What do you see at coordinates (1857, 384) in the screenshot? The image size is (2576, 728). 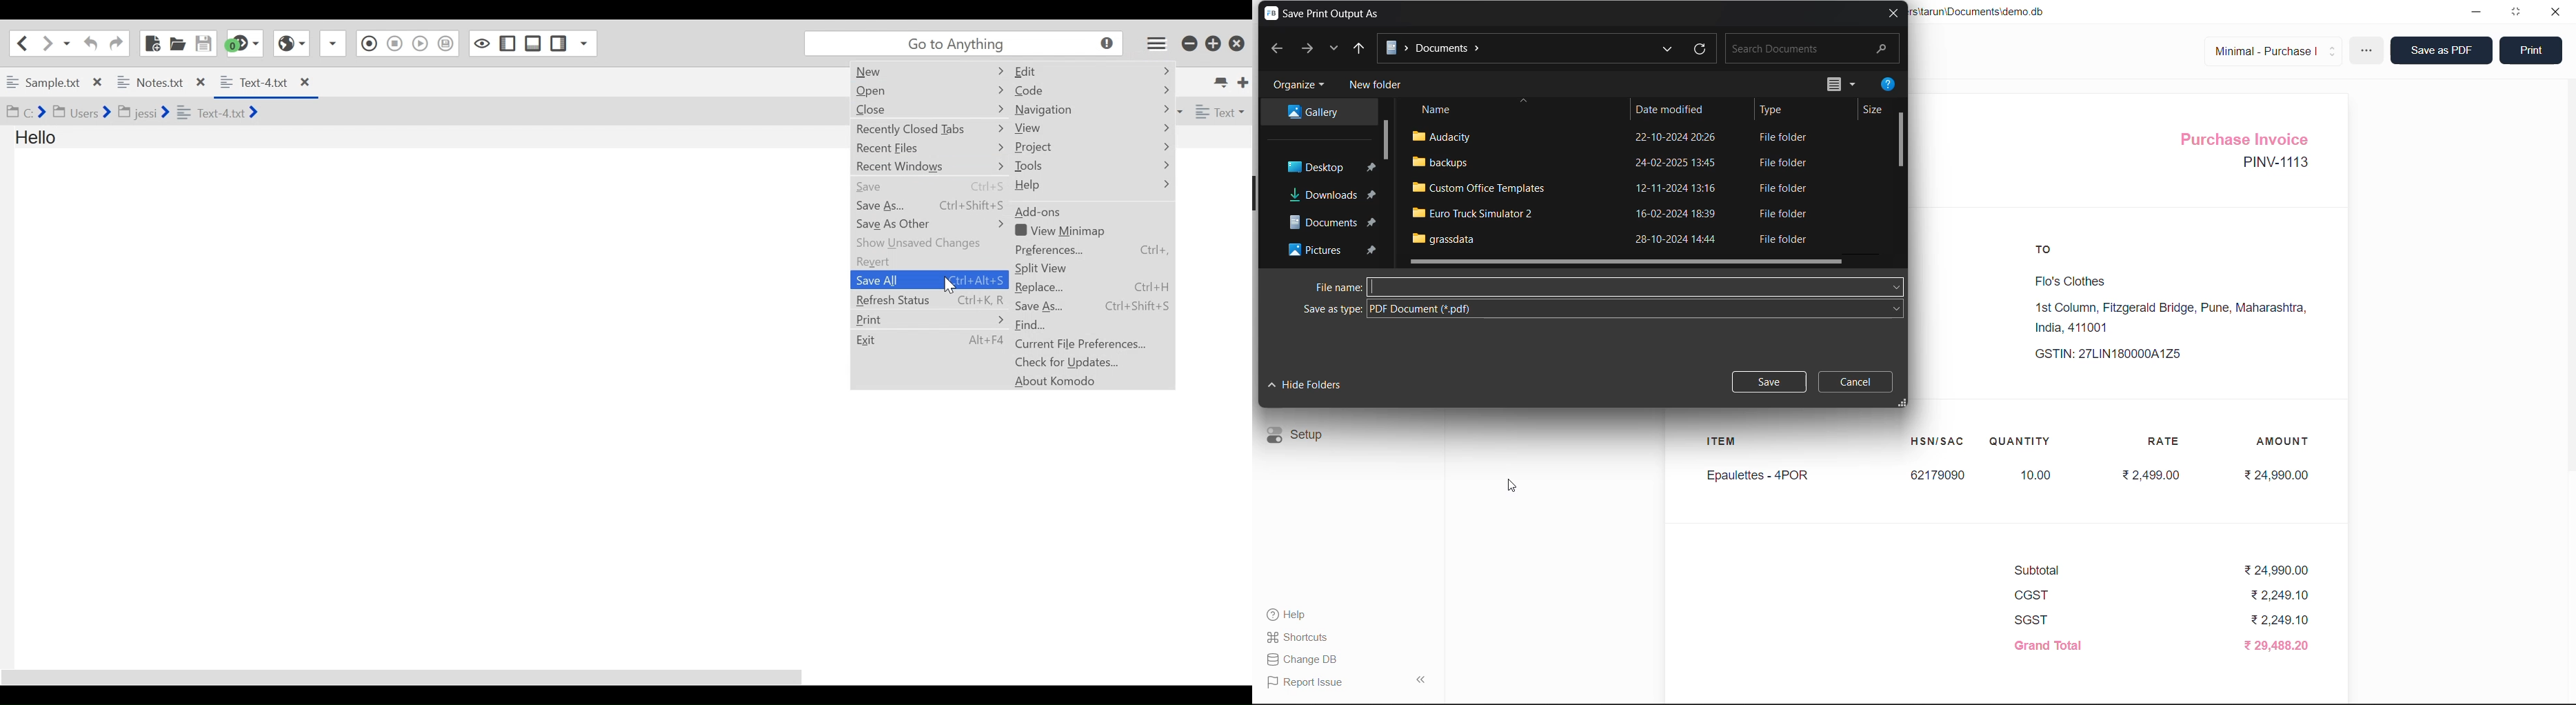 I see `Cancel` at bounding box center [1857, 384].